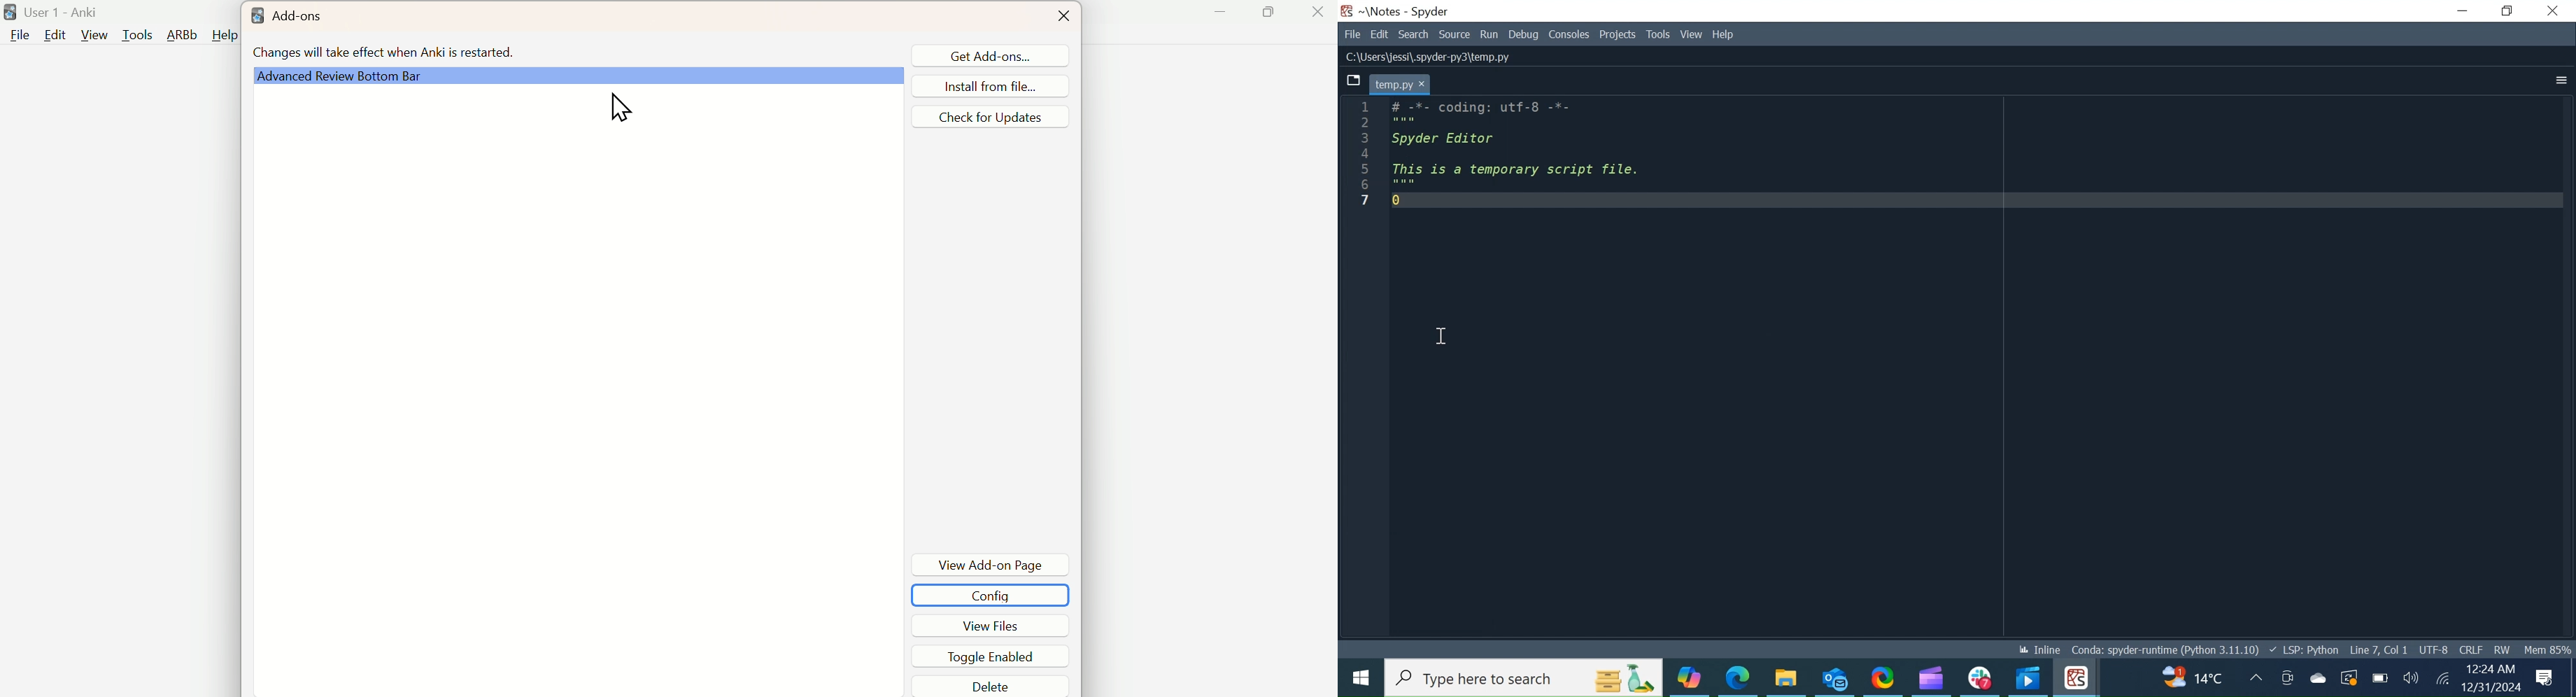 The height and width of the screenshot is (700, 2576). Describe the element at coordinates (2319, 677) in the screenshot. I see `One Drive` at that location.